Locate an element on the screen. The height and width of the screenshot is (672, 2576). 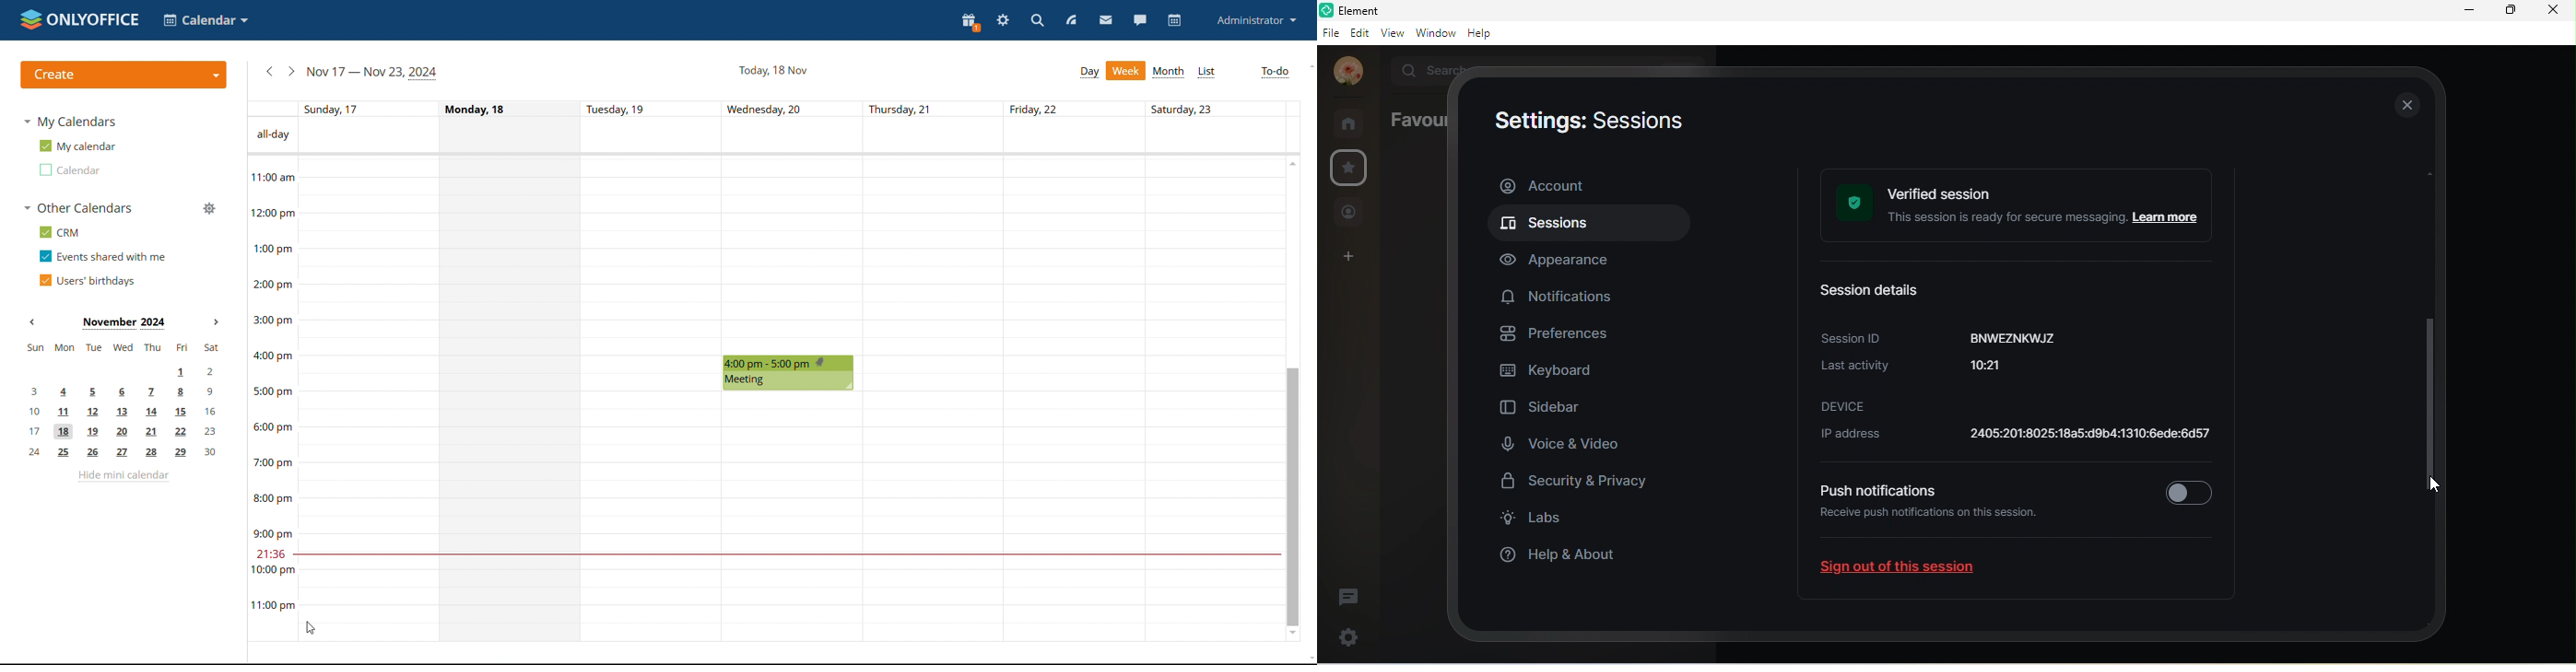
edit is located at coordinates (1360, 32).